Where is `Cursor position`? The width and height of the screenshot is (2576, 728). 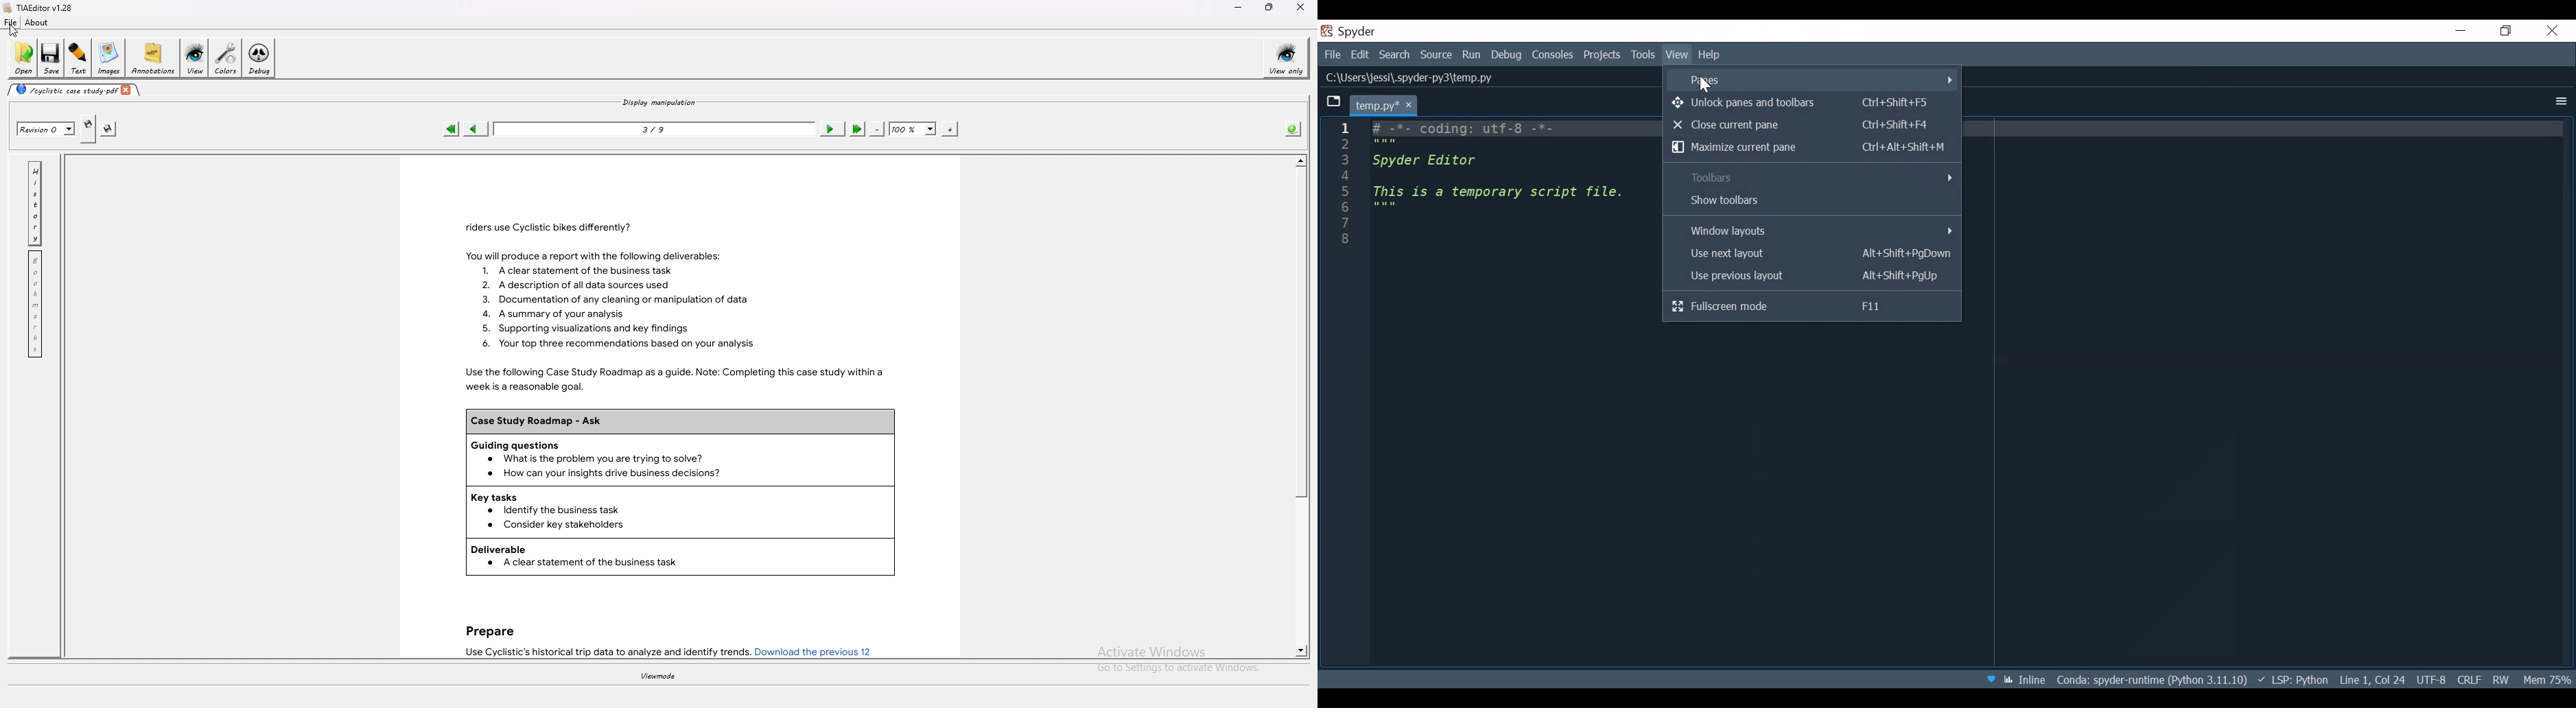
Cursor position is located at coordinates (2371, 678).